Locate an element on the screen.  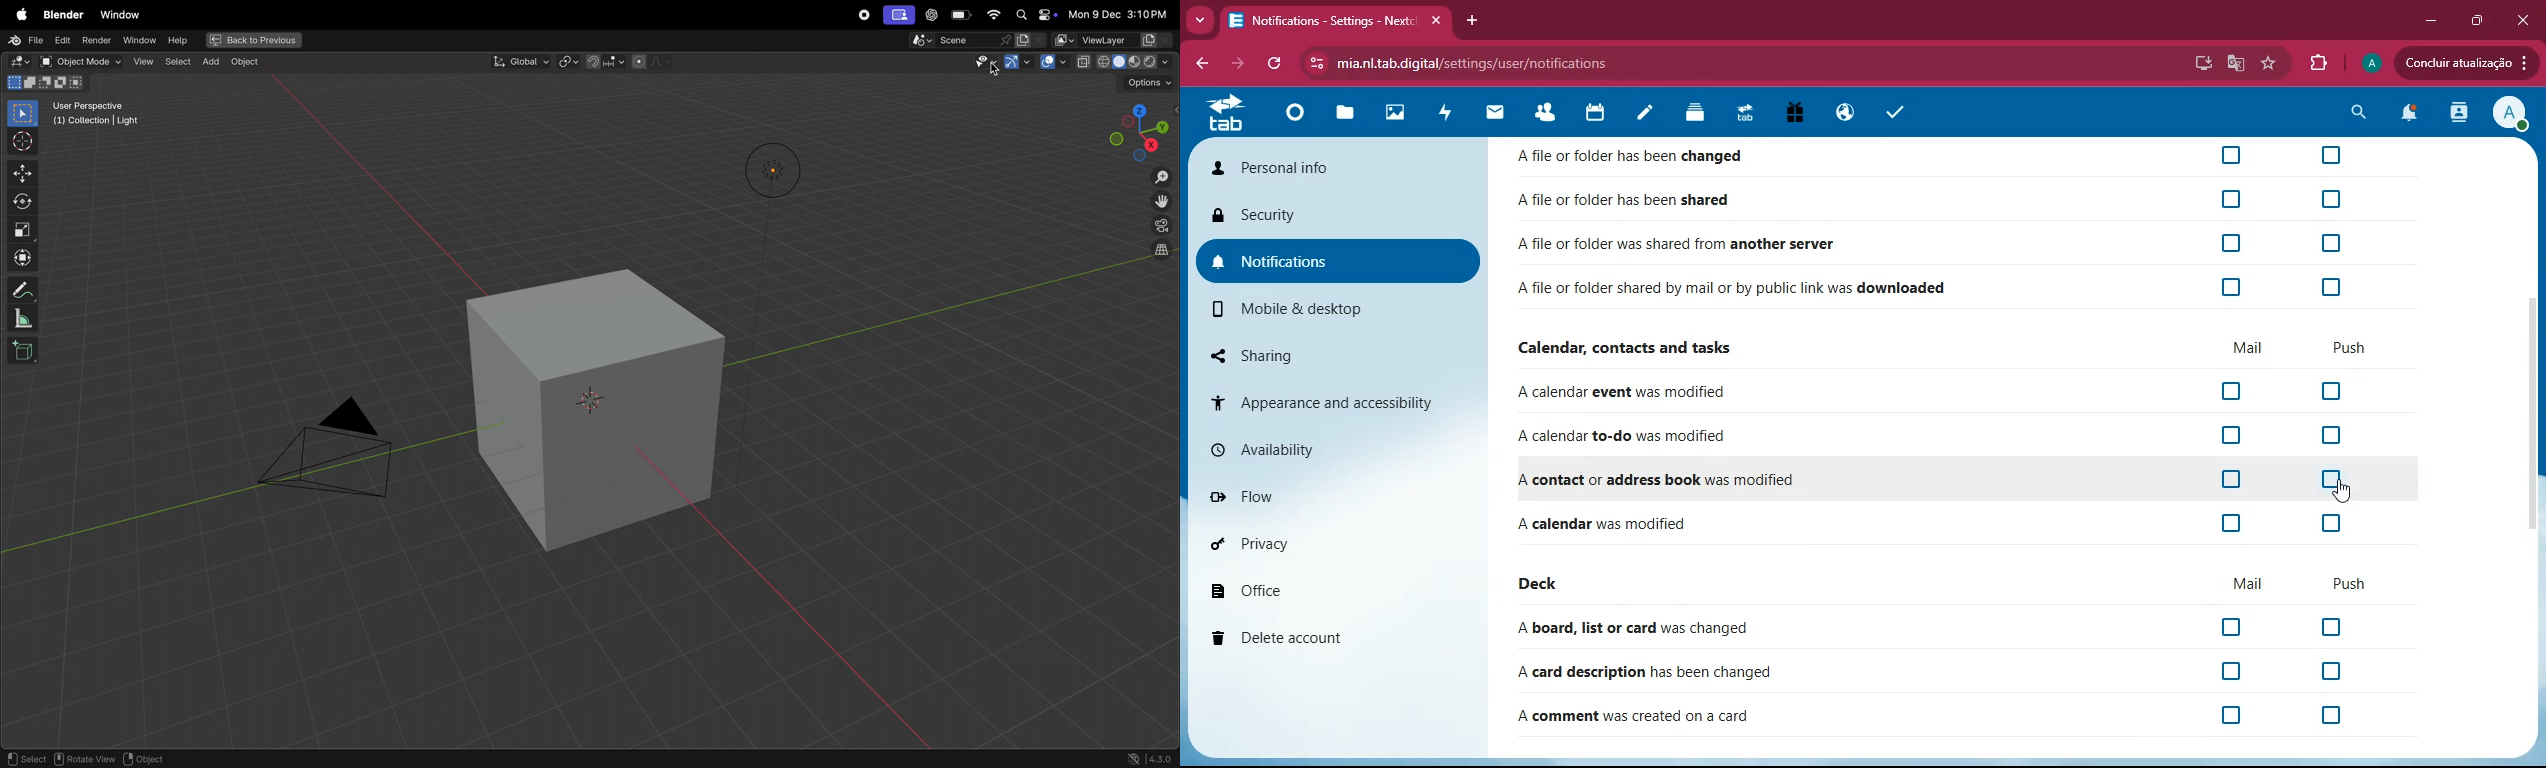
office is located at coordinates (1323, 585).